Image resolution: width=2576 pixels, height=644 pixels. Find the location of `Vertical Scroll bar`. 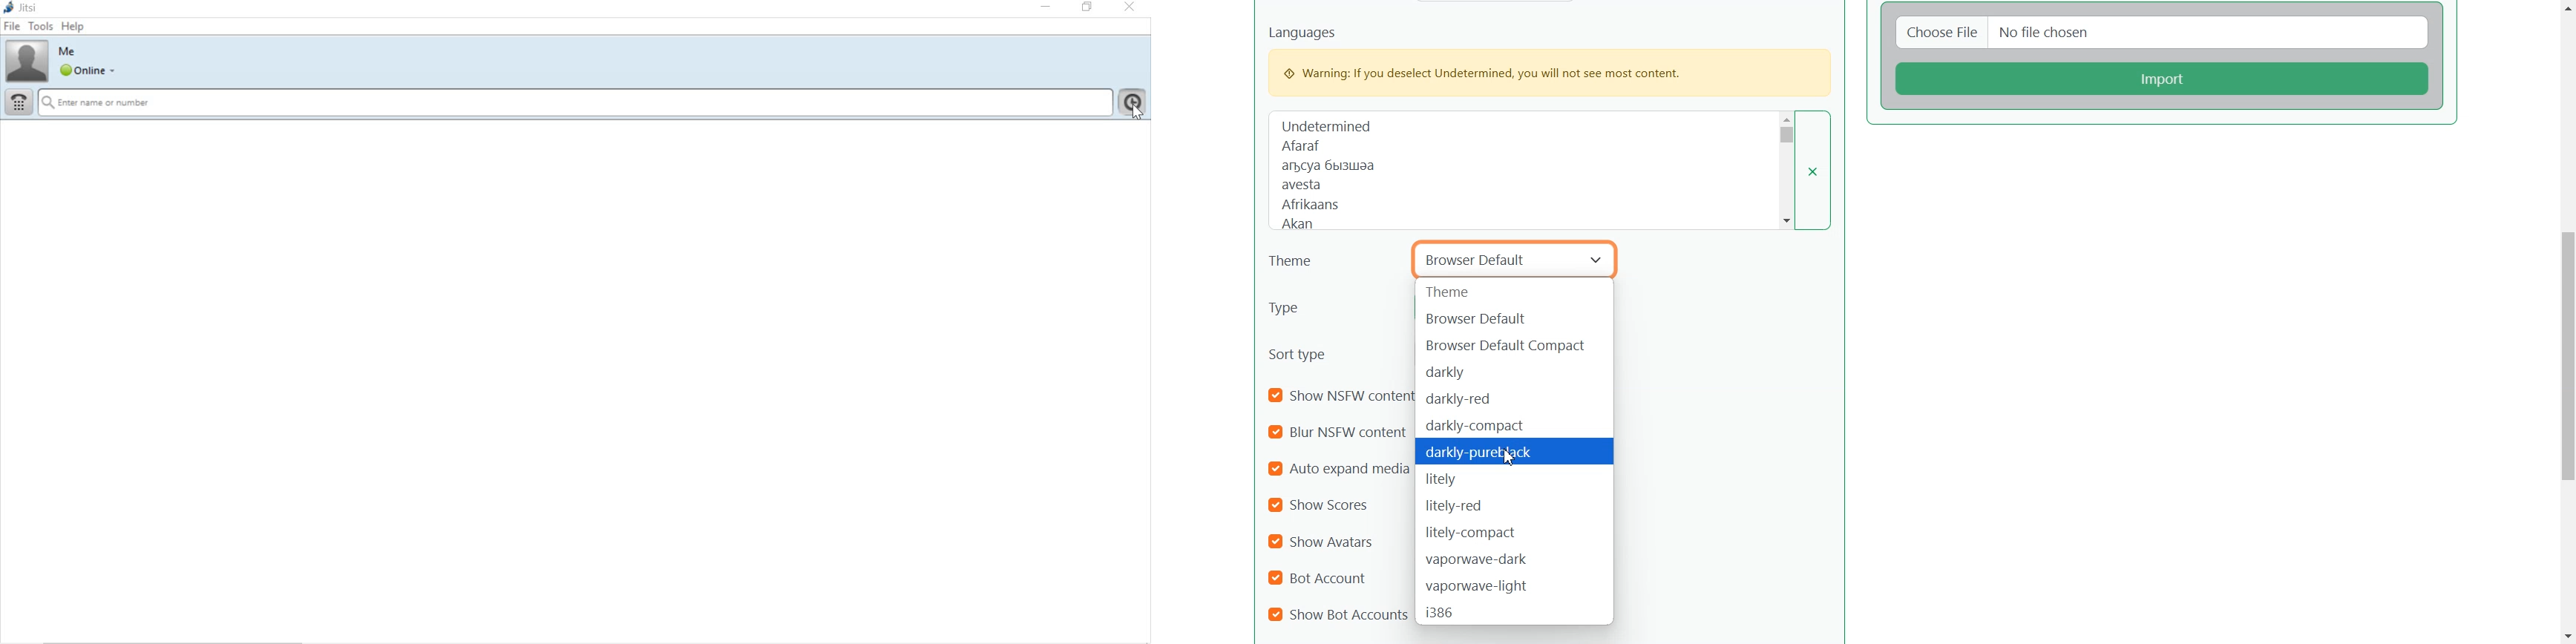

Vertical Scroll bar is located at coordinates (2566, 322).